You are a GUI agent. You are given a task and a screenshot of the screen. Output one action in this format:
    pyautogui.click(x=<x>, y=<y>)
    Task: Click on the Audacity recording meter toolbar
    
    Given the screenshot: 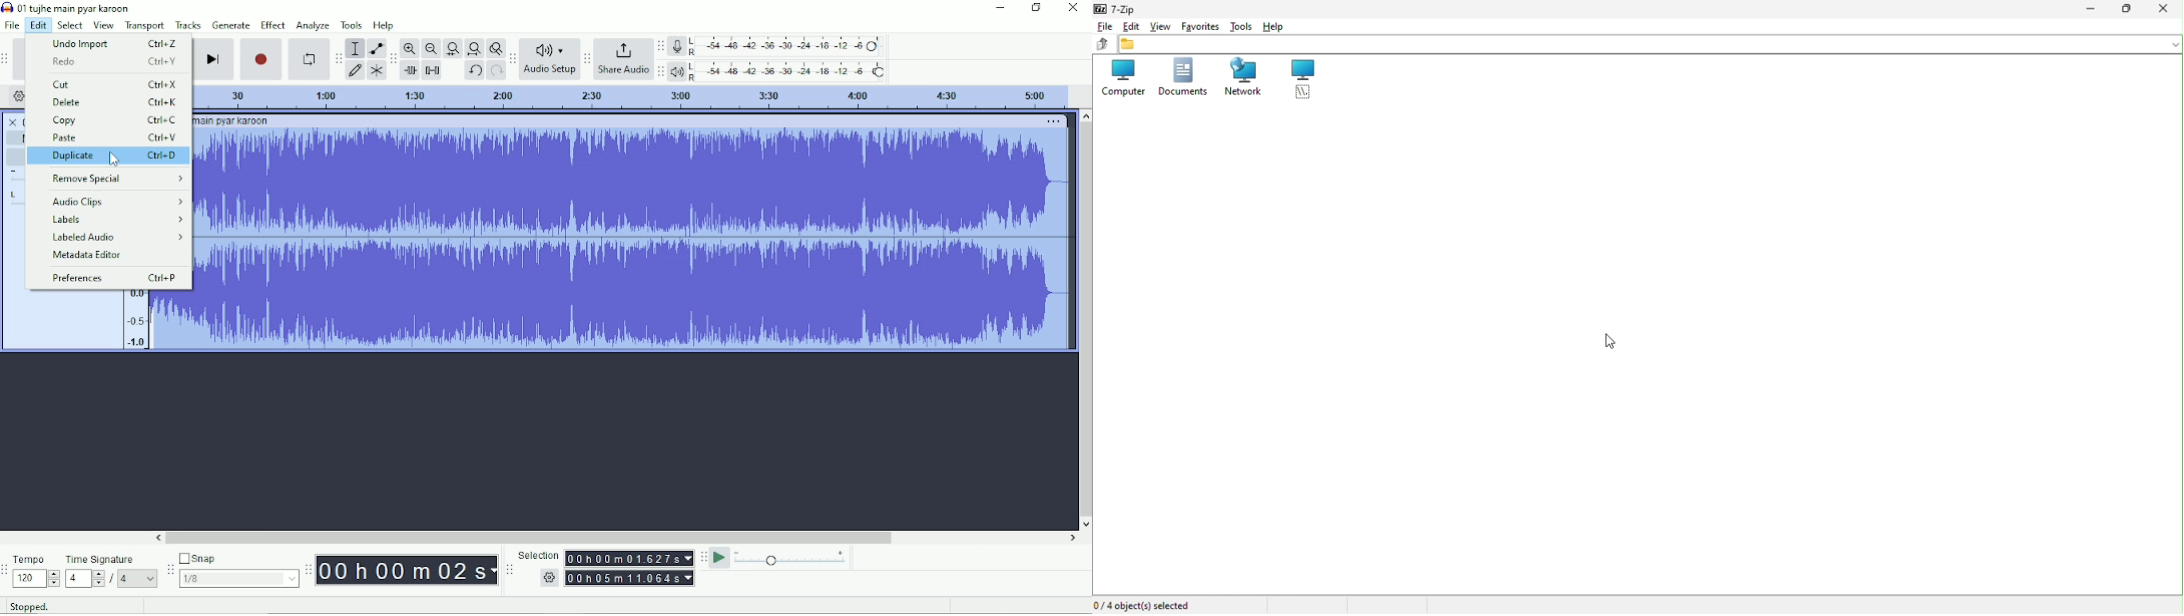 What is the action you would take?
    pyautogui.click(x=661, y=46)
    